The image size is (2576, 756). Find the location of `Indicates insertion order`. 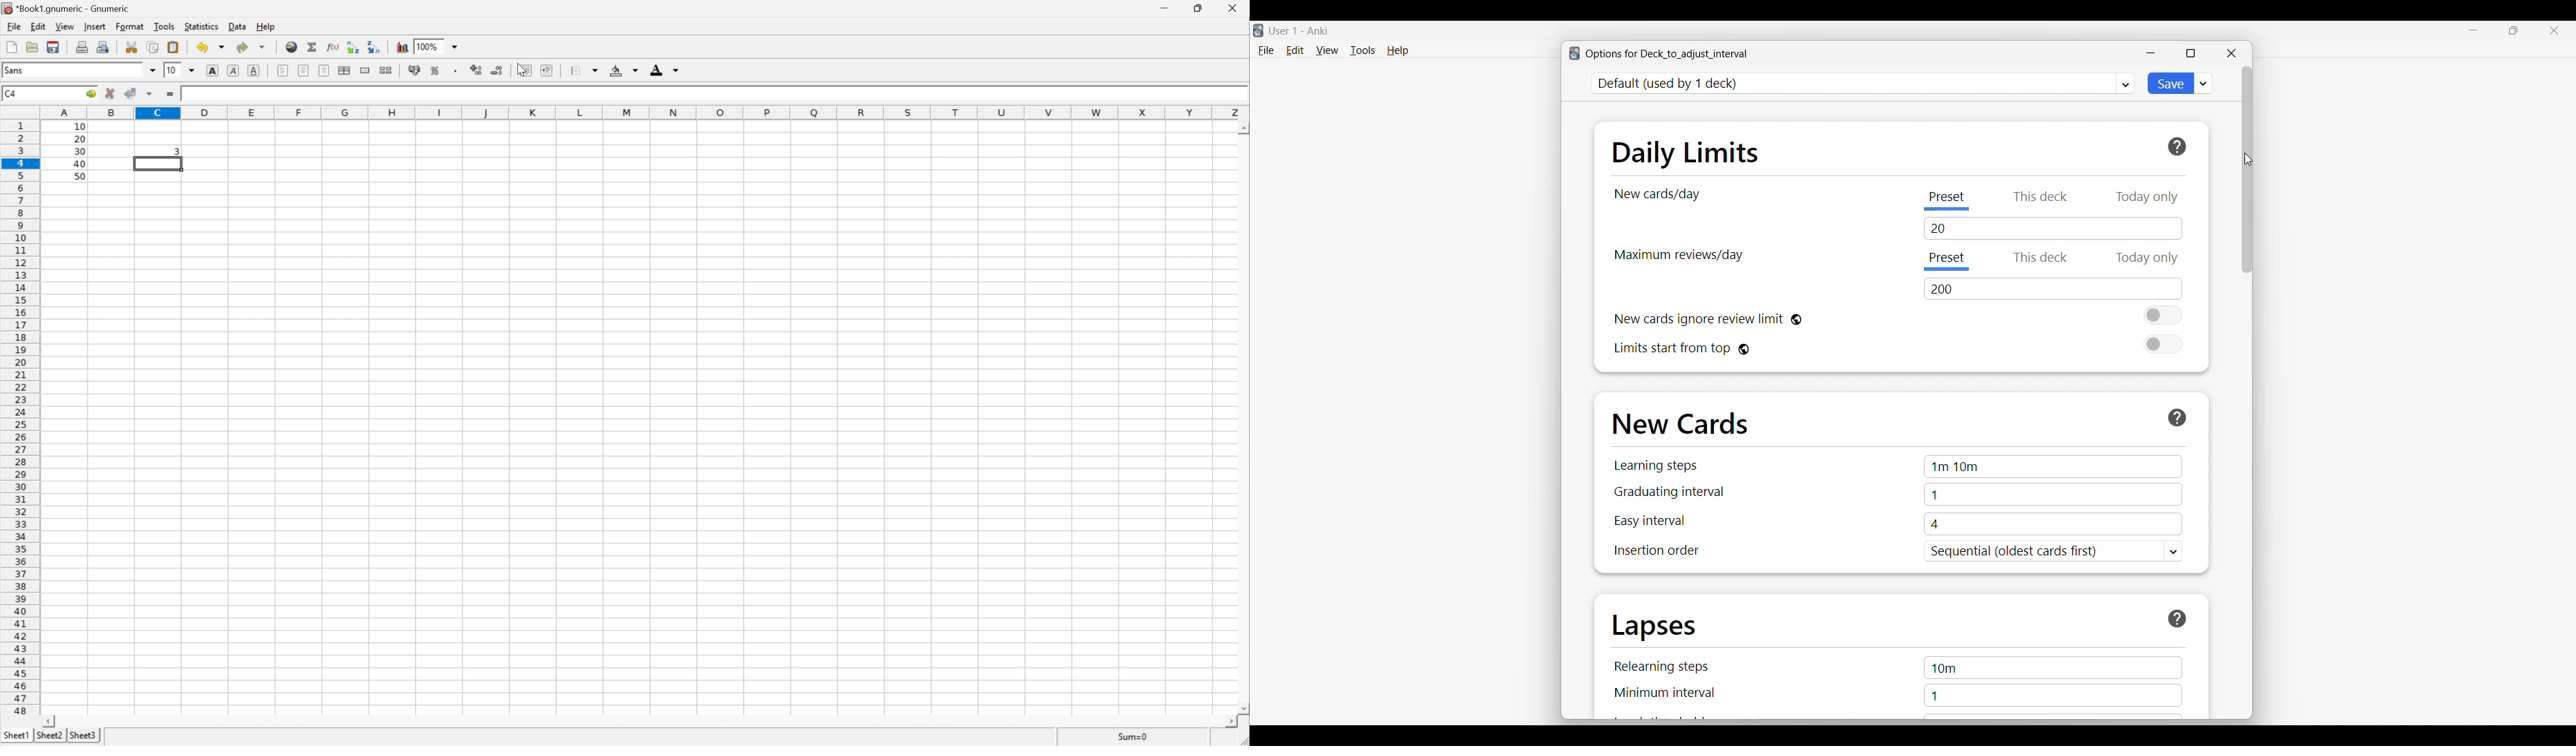

Indicates insertion order is located at coordinates (1657, 550).